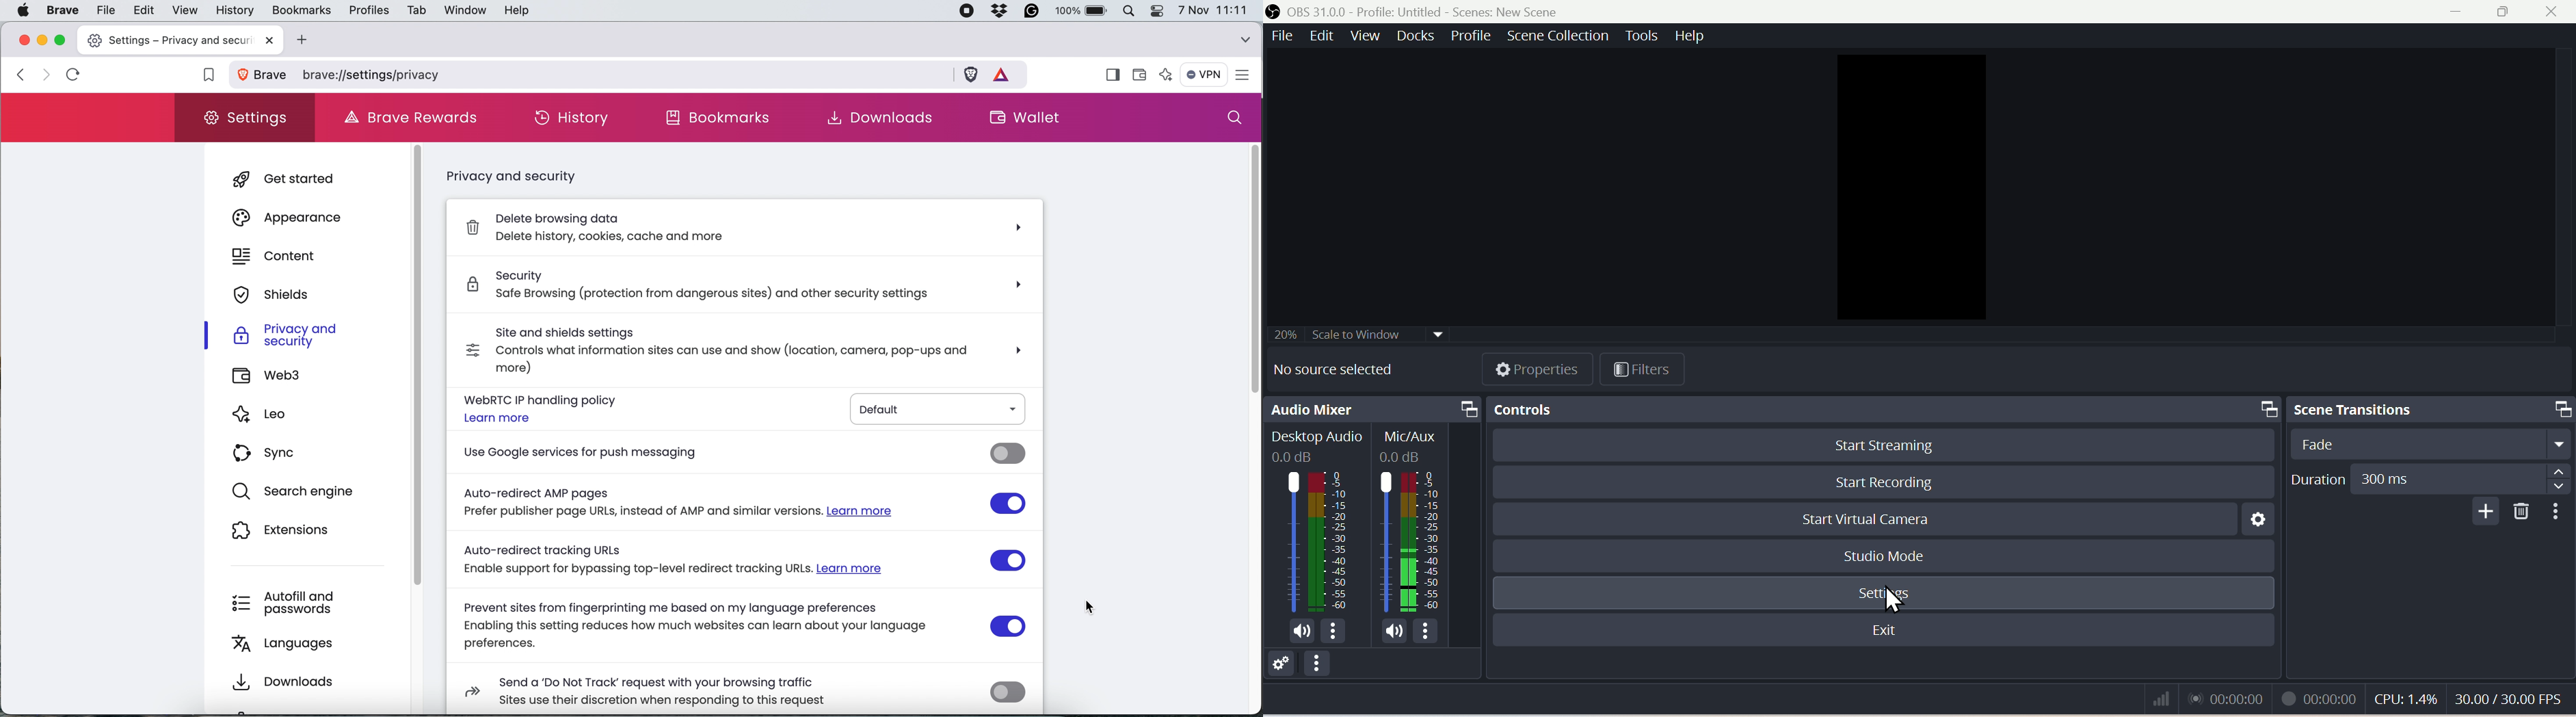 Image resolution: width=2576 pixels, height=728 pixels. What do you see at coordinates (1696, 36) in the screenshot?
I see `help` at bounding box center [1696, 36].